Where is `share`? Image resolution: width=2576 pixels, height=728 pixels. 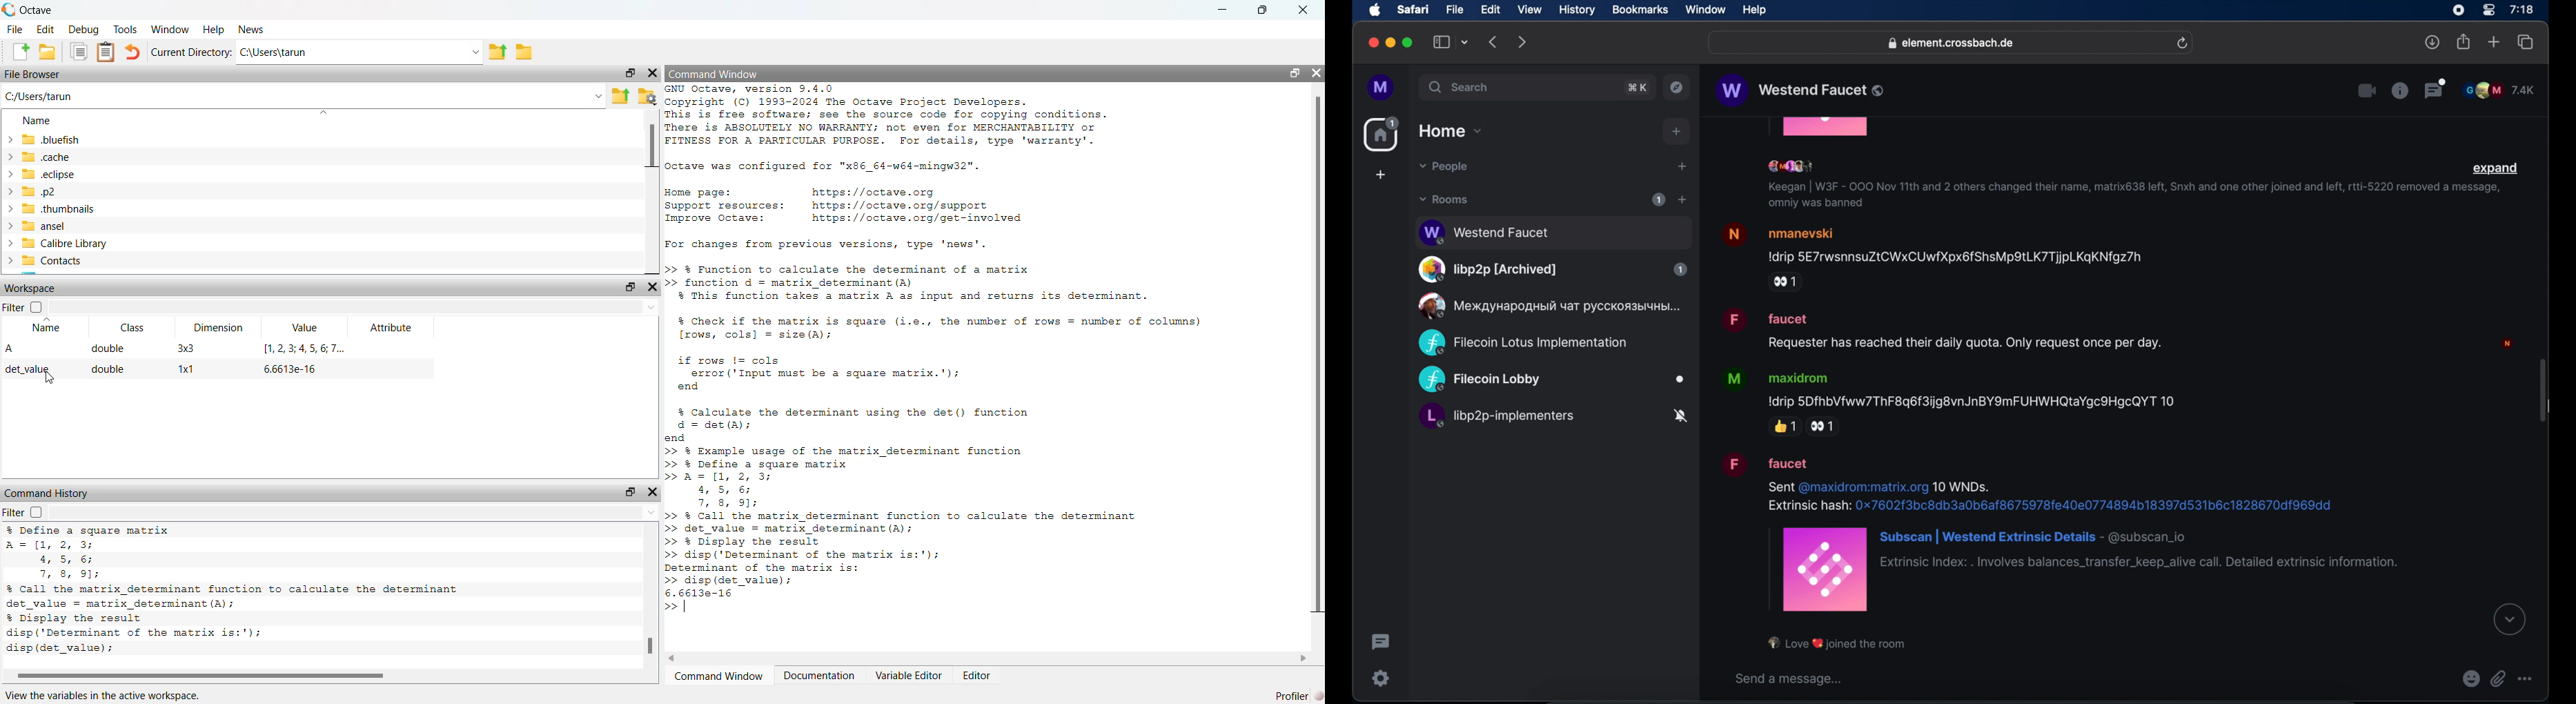
share is located at coordinates (2464, 42).